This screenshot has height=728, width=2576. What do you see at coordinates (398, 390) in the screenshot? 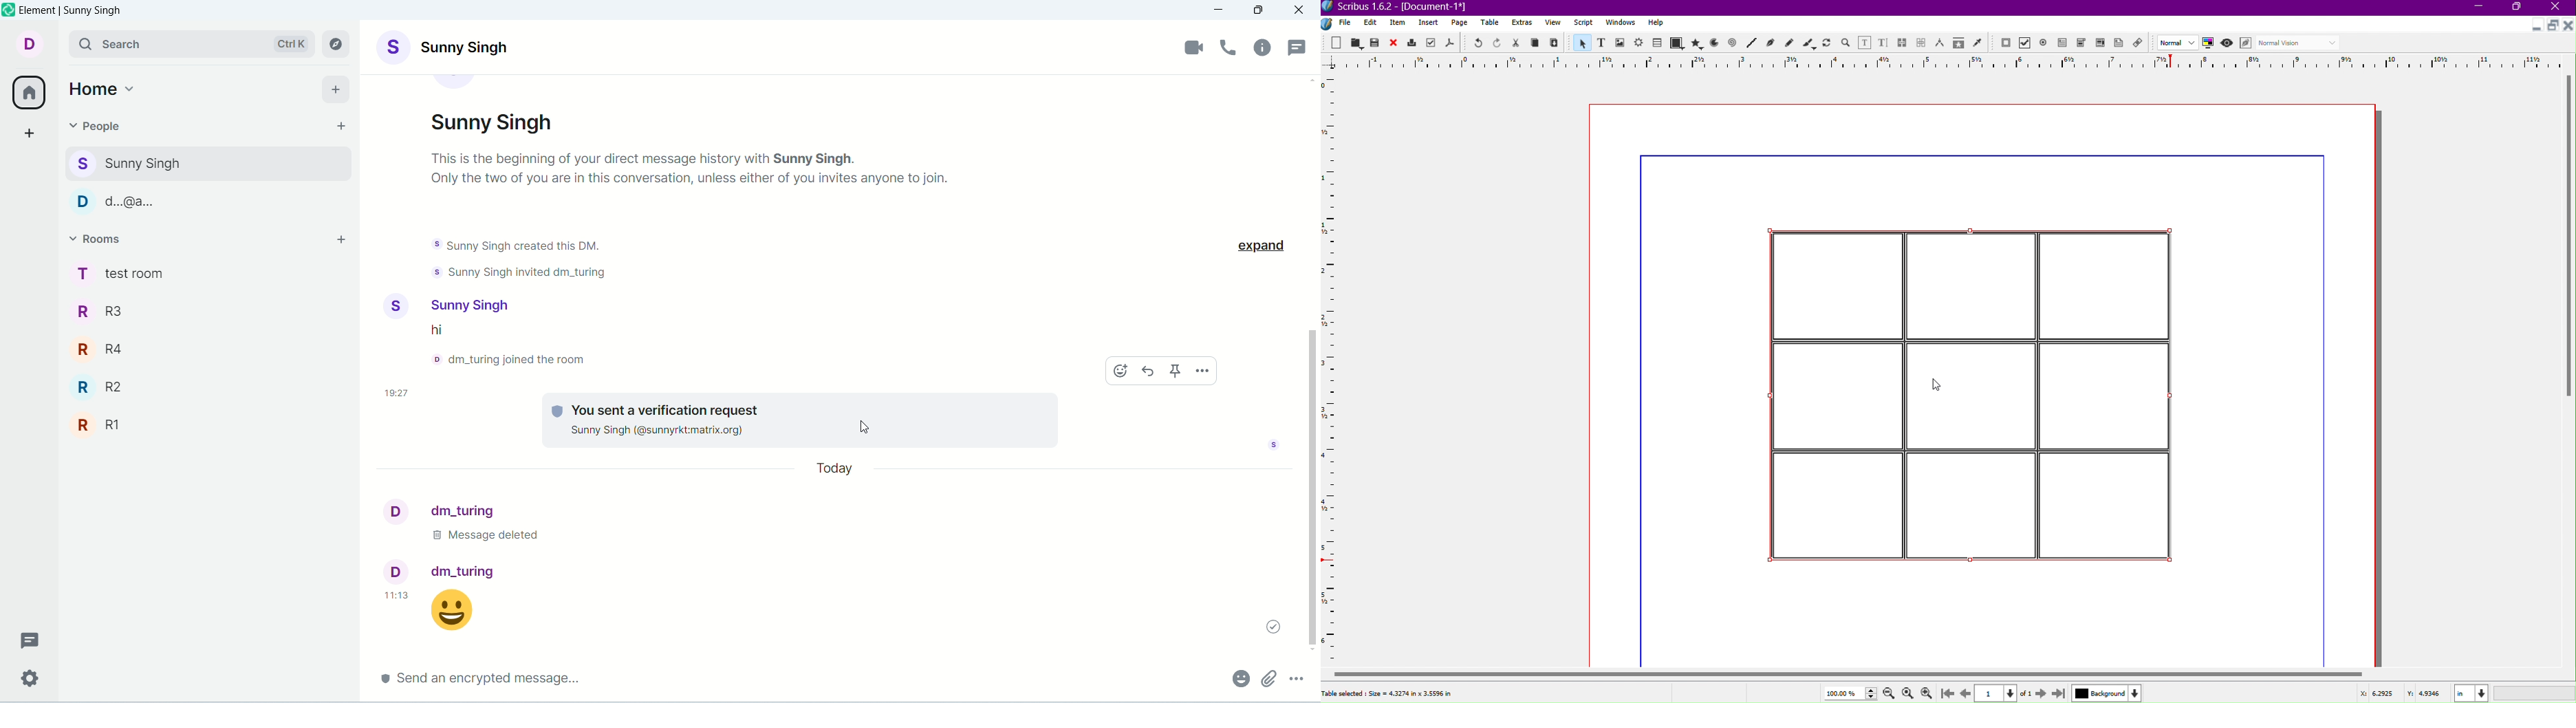
I see `time` at bounding box center [398, 390].